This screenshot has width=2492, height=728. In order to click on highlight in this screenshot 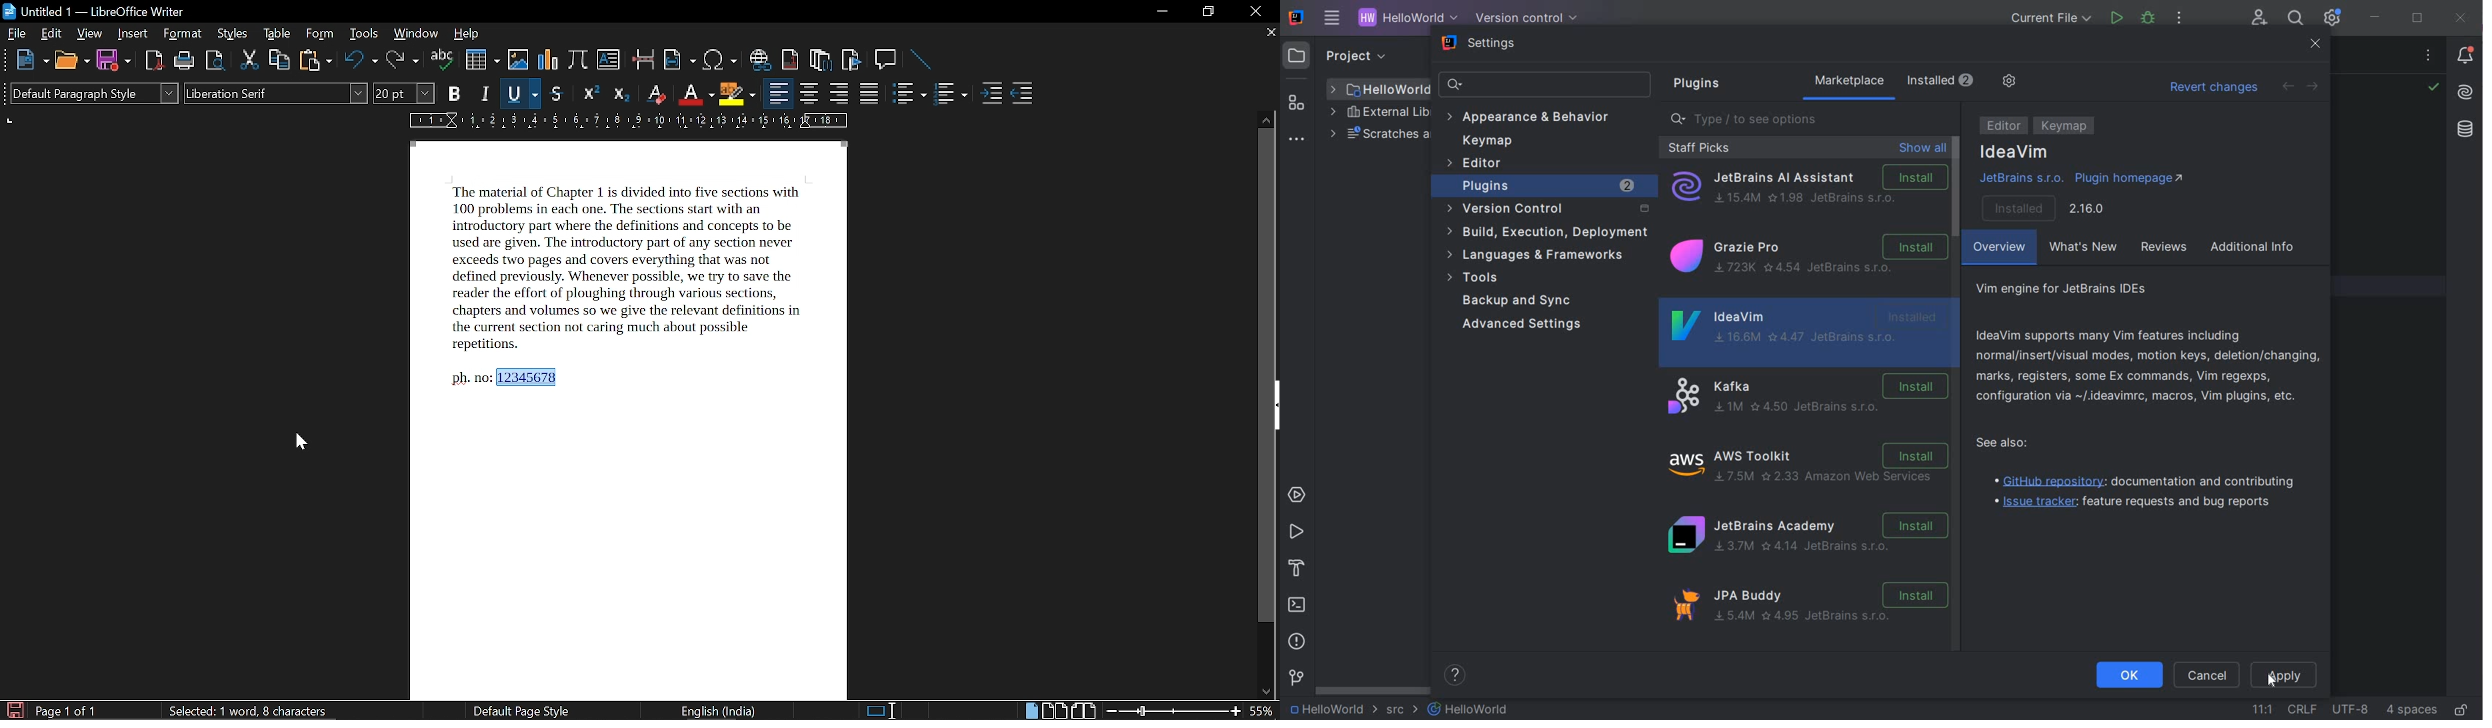, I will do `click(737, 94)`.